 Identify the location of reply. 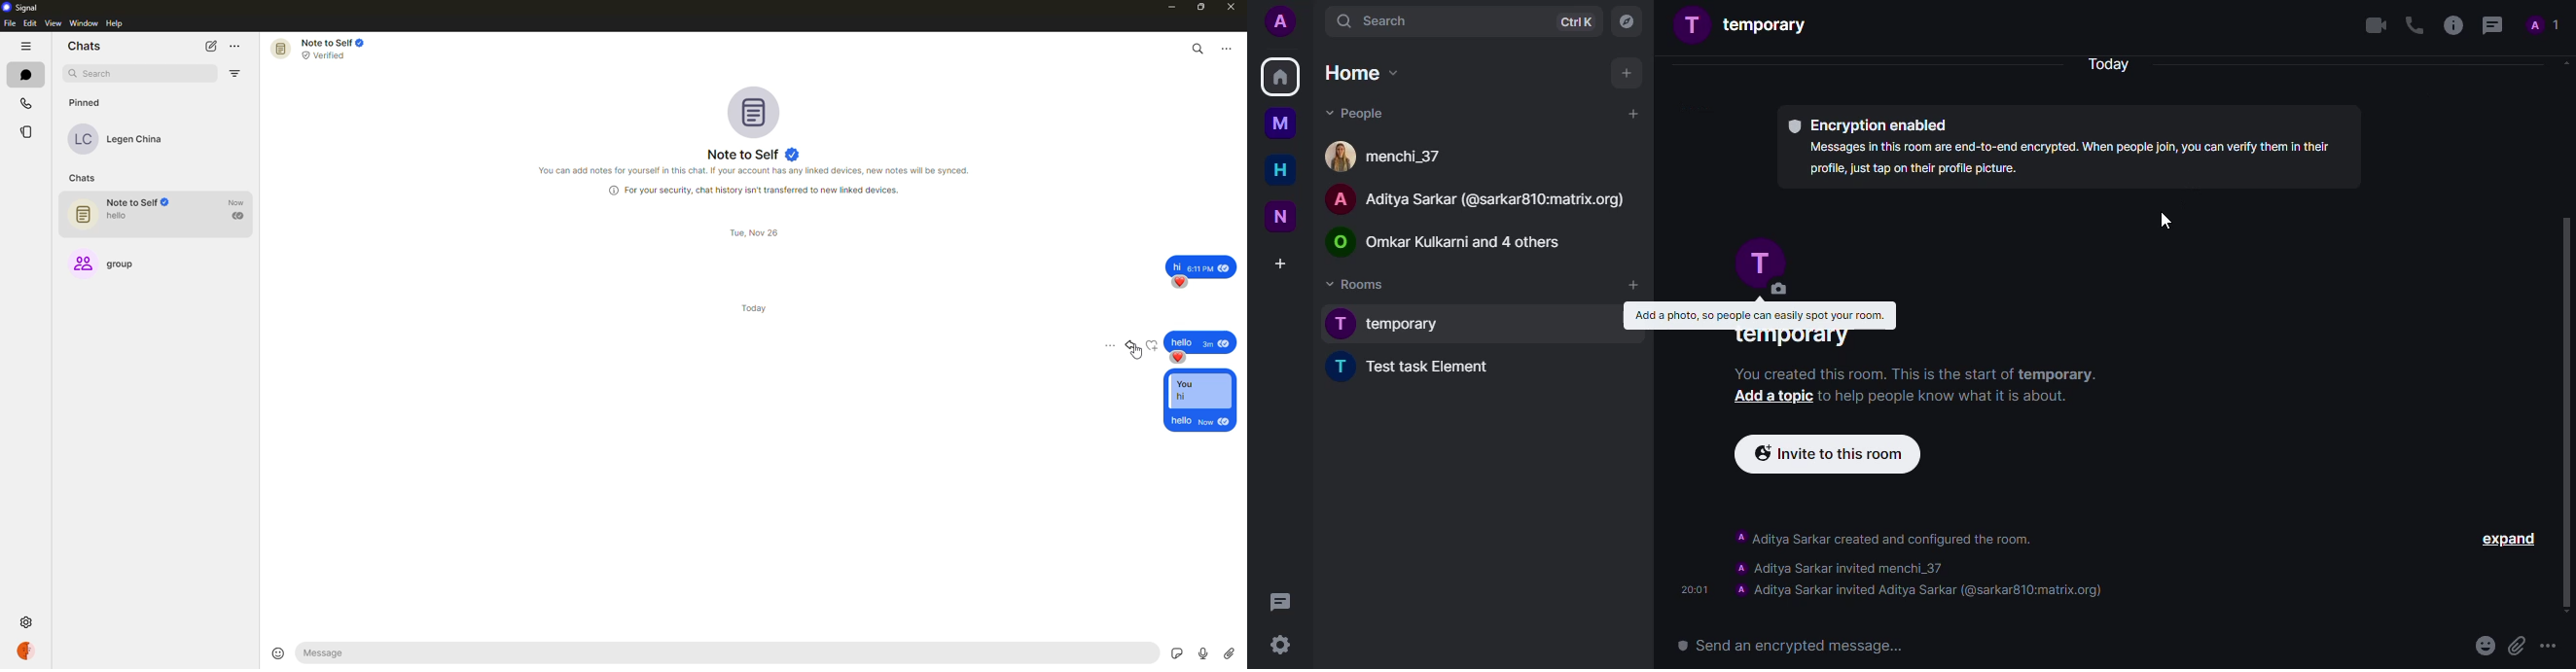
(1133, 346).